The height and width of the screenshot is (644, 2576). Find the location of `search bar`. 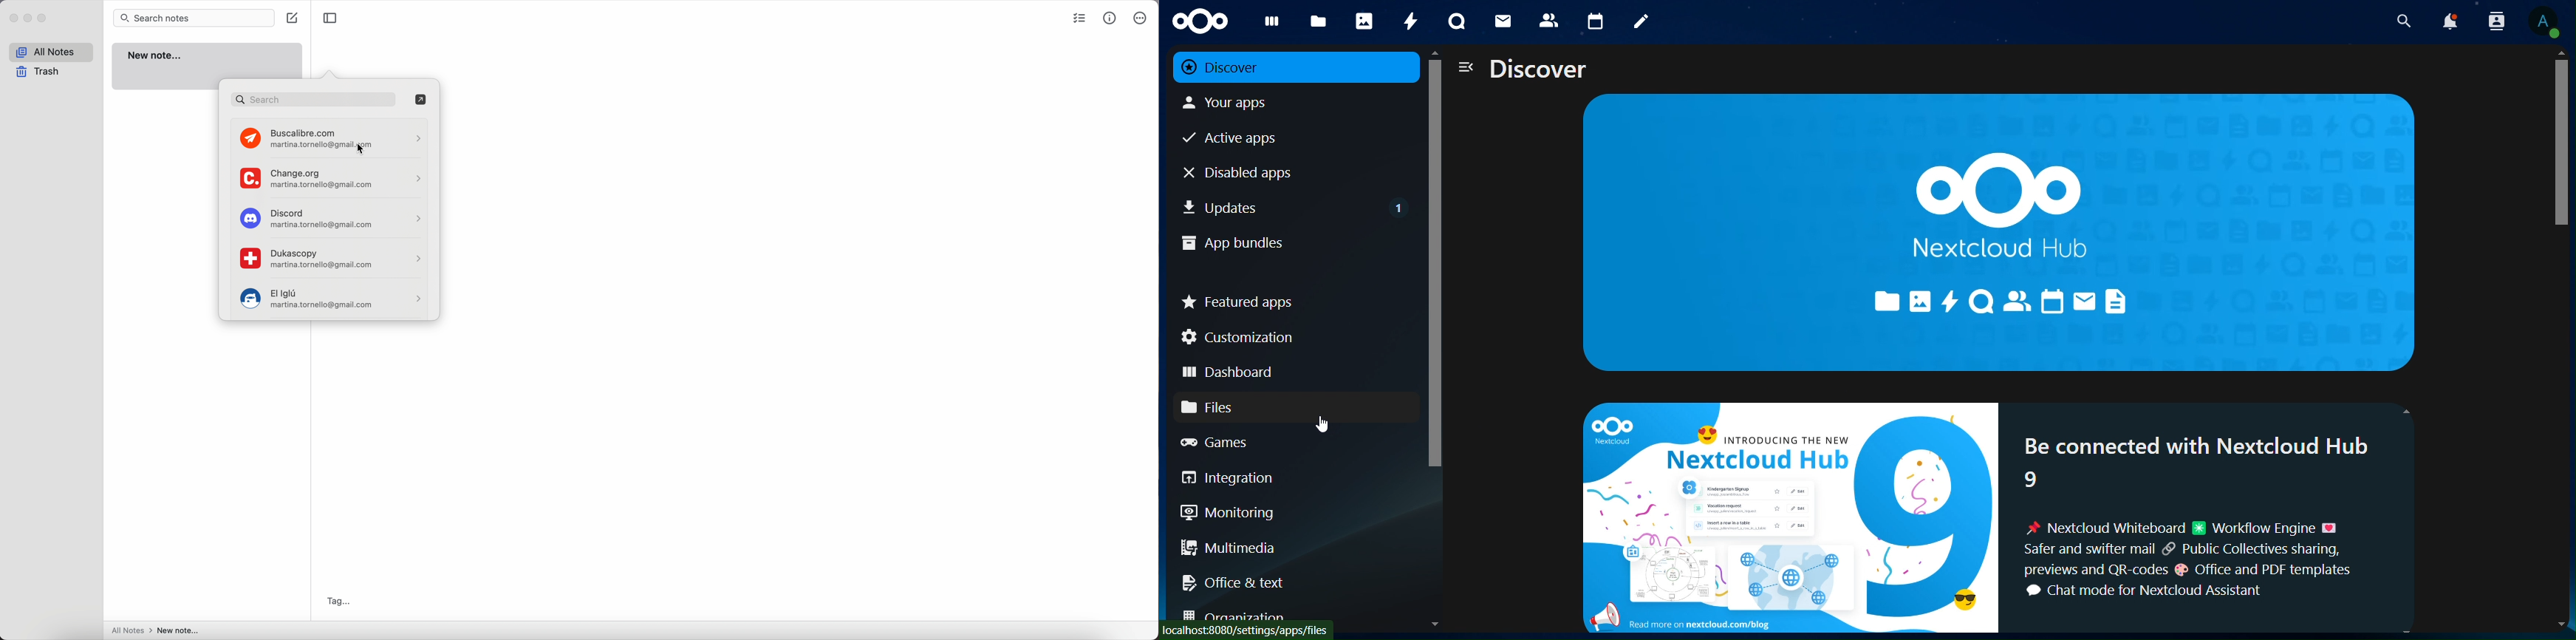

search bar is located at coordinates (193, 18).